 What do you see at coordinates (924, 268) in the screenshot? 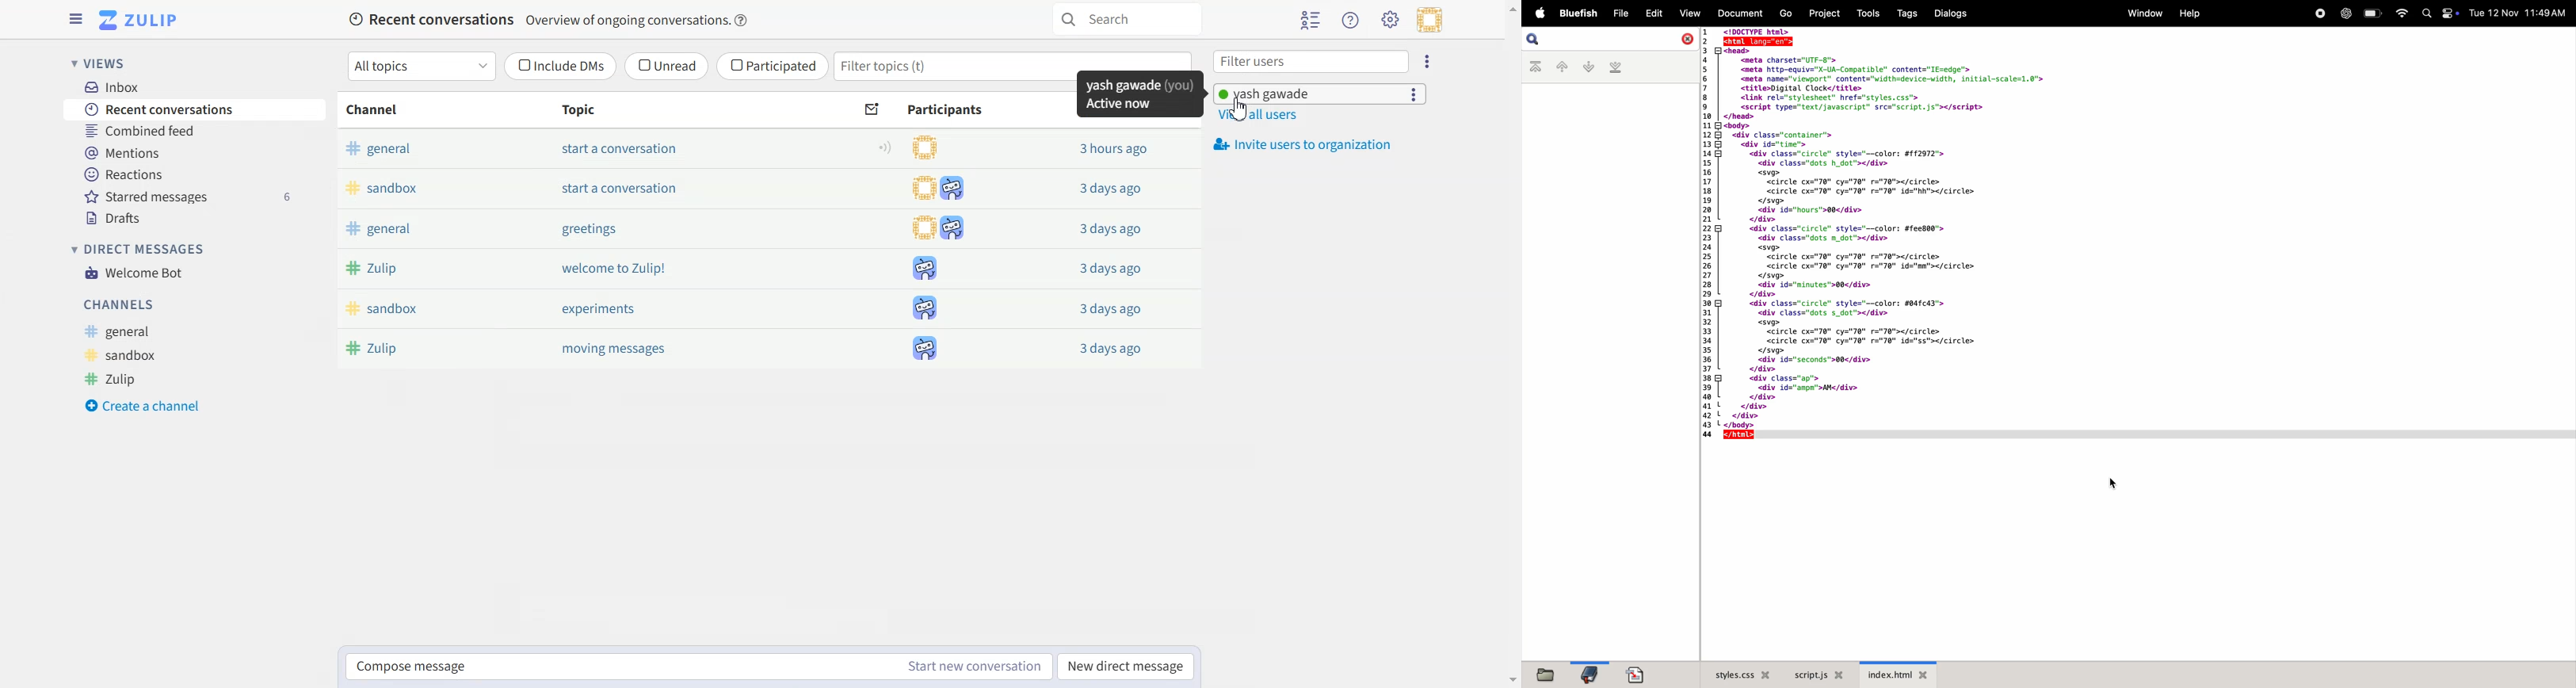
I see `participants` at bounding box center [924, 268].